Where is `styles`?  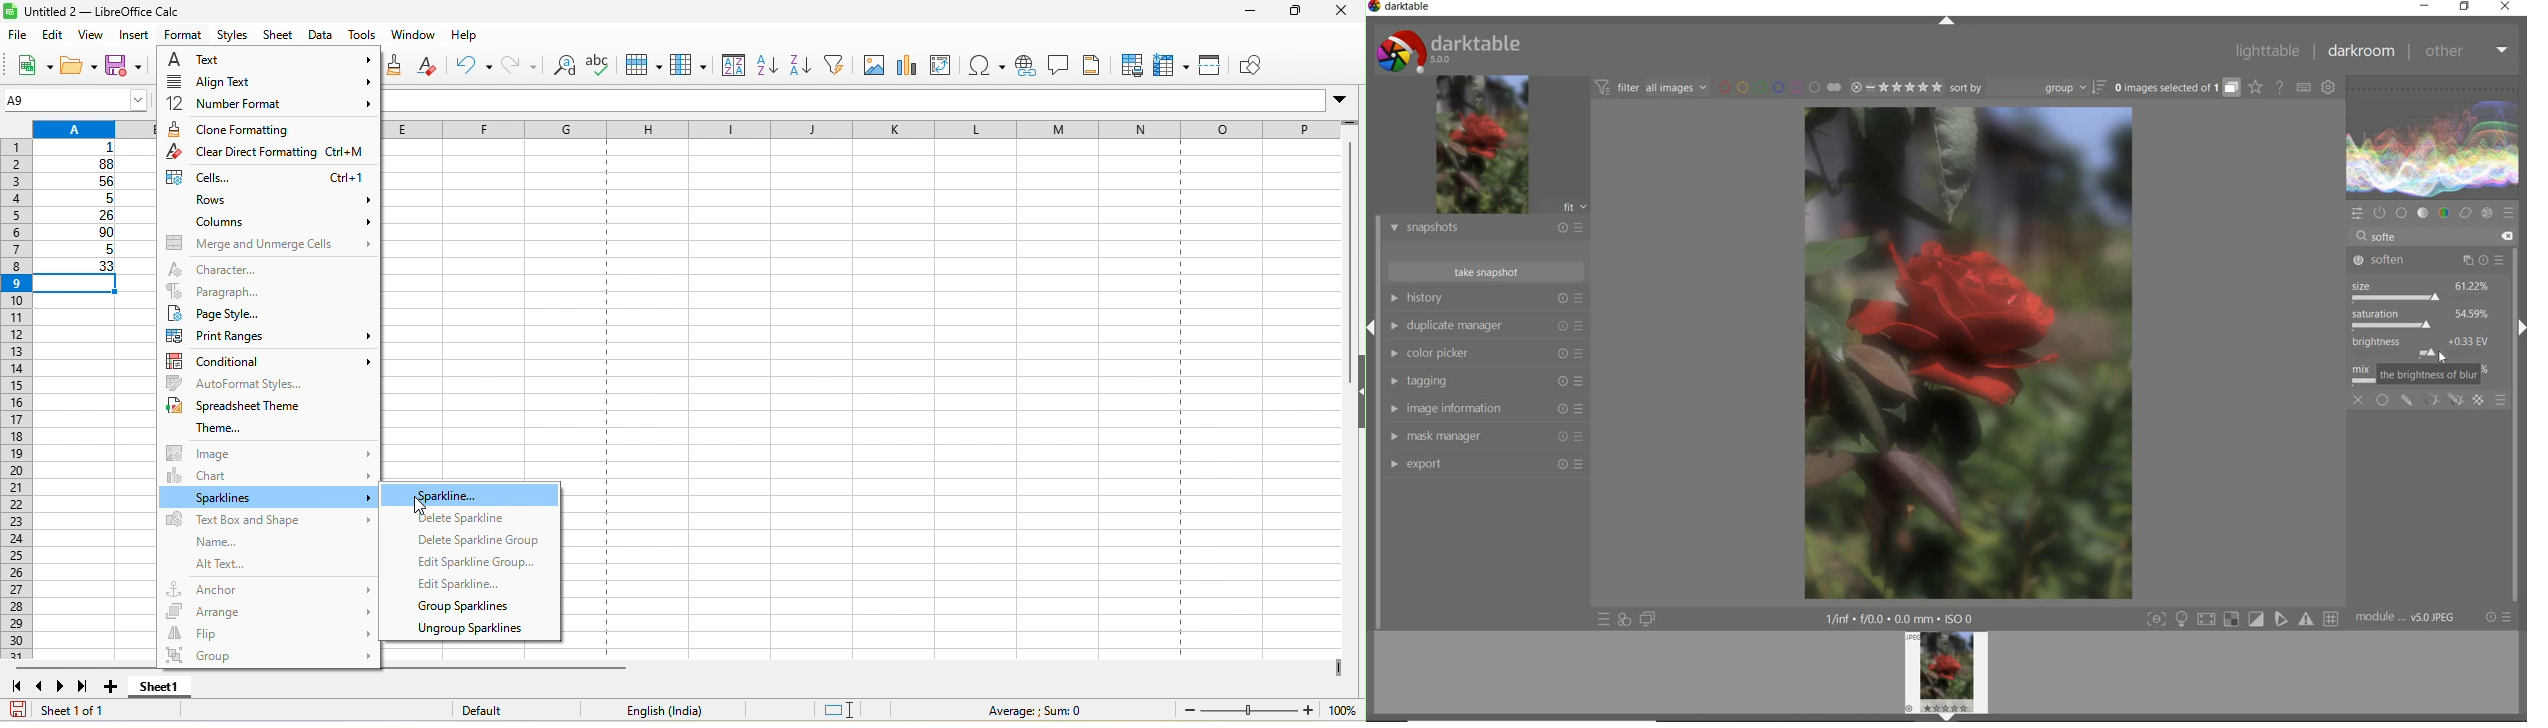
styles is located at coordinates (234, 36).